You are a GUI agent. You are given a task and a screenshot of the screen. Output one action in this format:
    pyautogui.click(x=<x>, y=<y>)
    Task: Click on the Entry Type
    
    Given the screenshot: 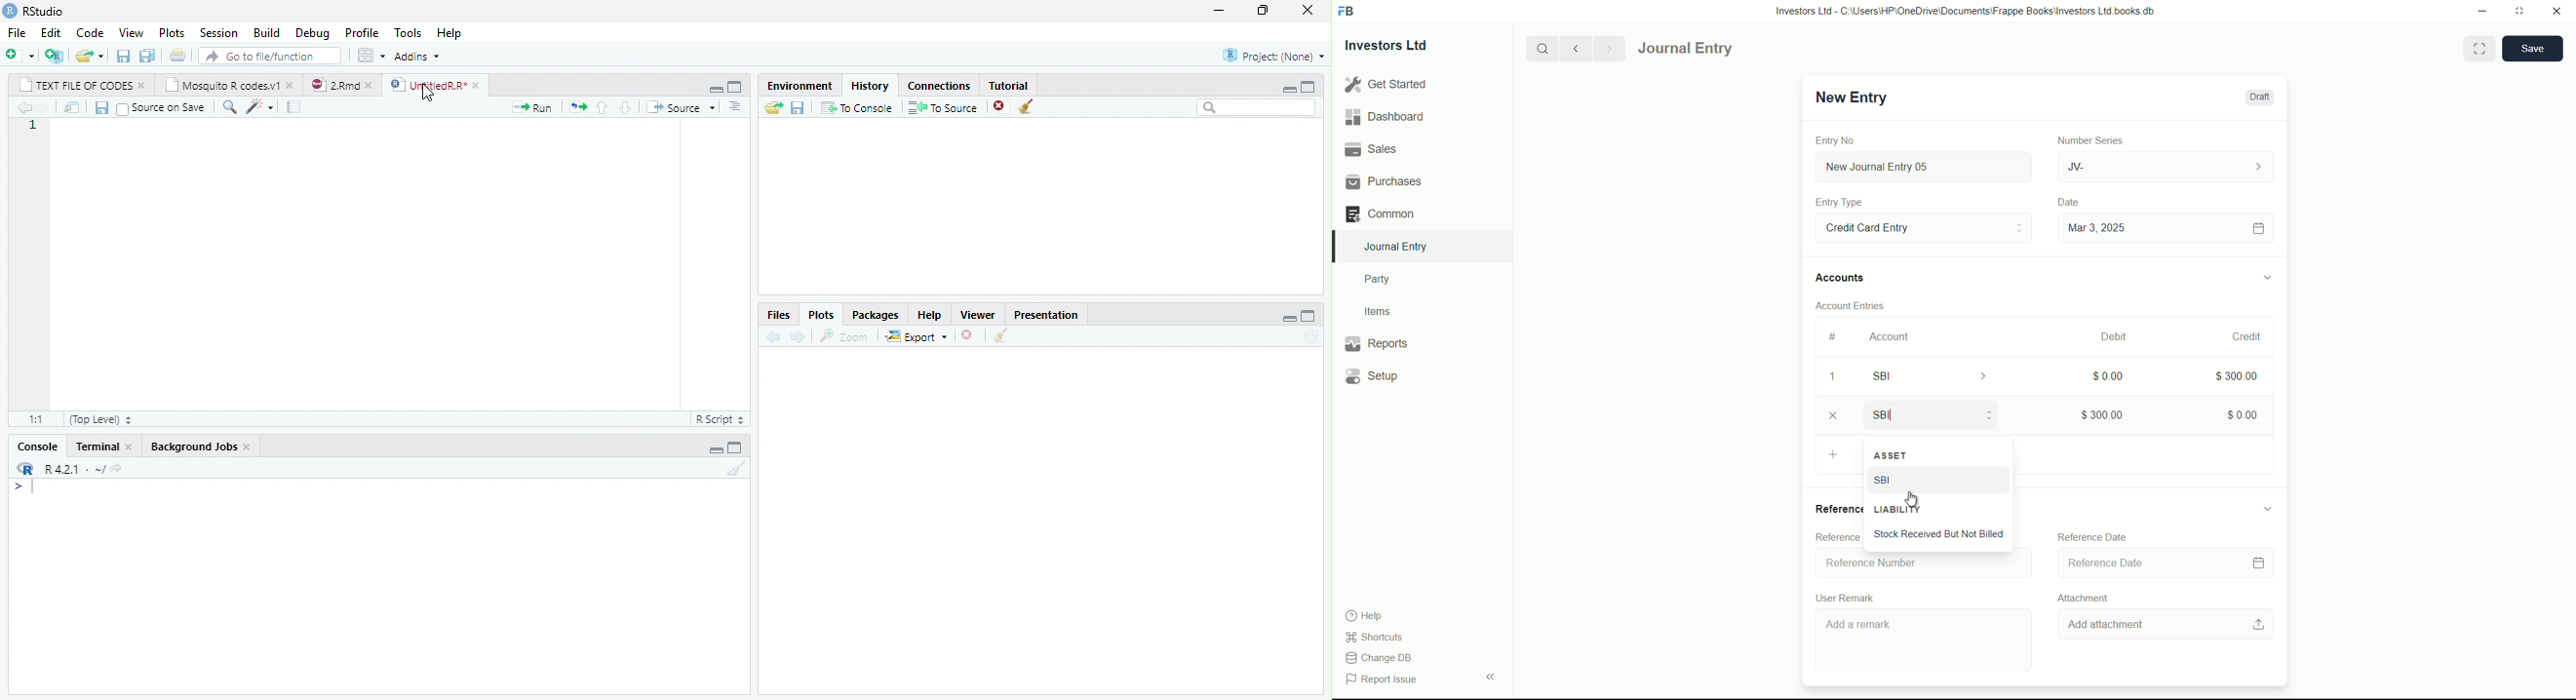 What is the action you would take?
    pyautogui.click(x=1922, y=227)
    